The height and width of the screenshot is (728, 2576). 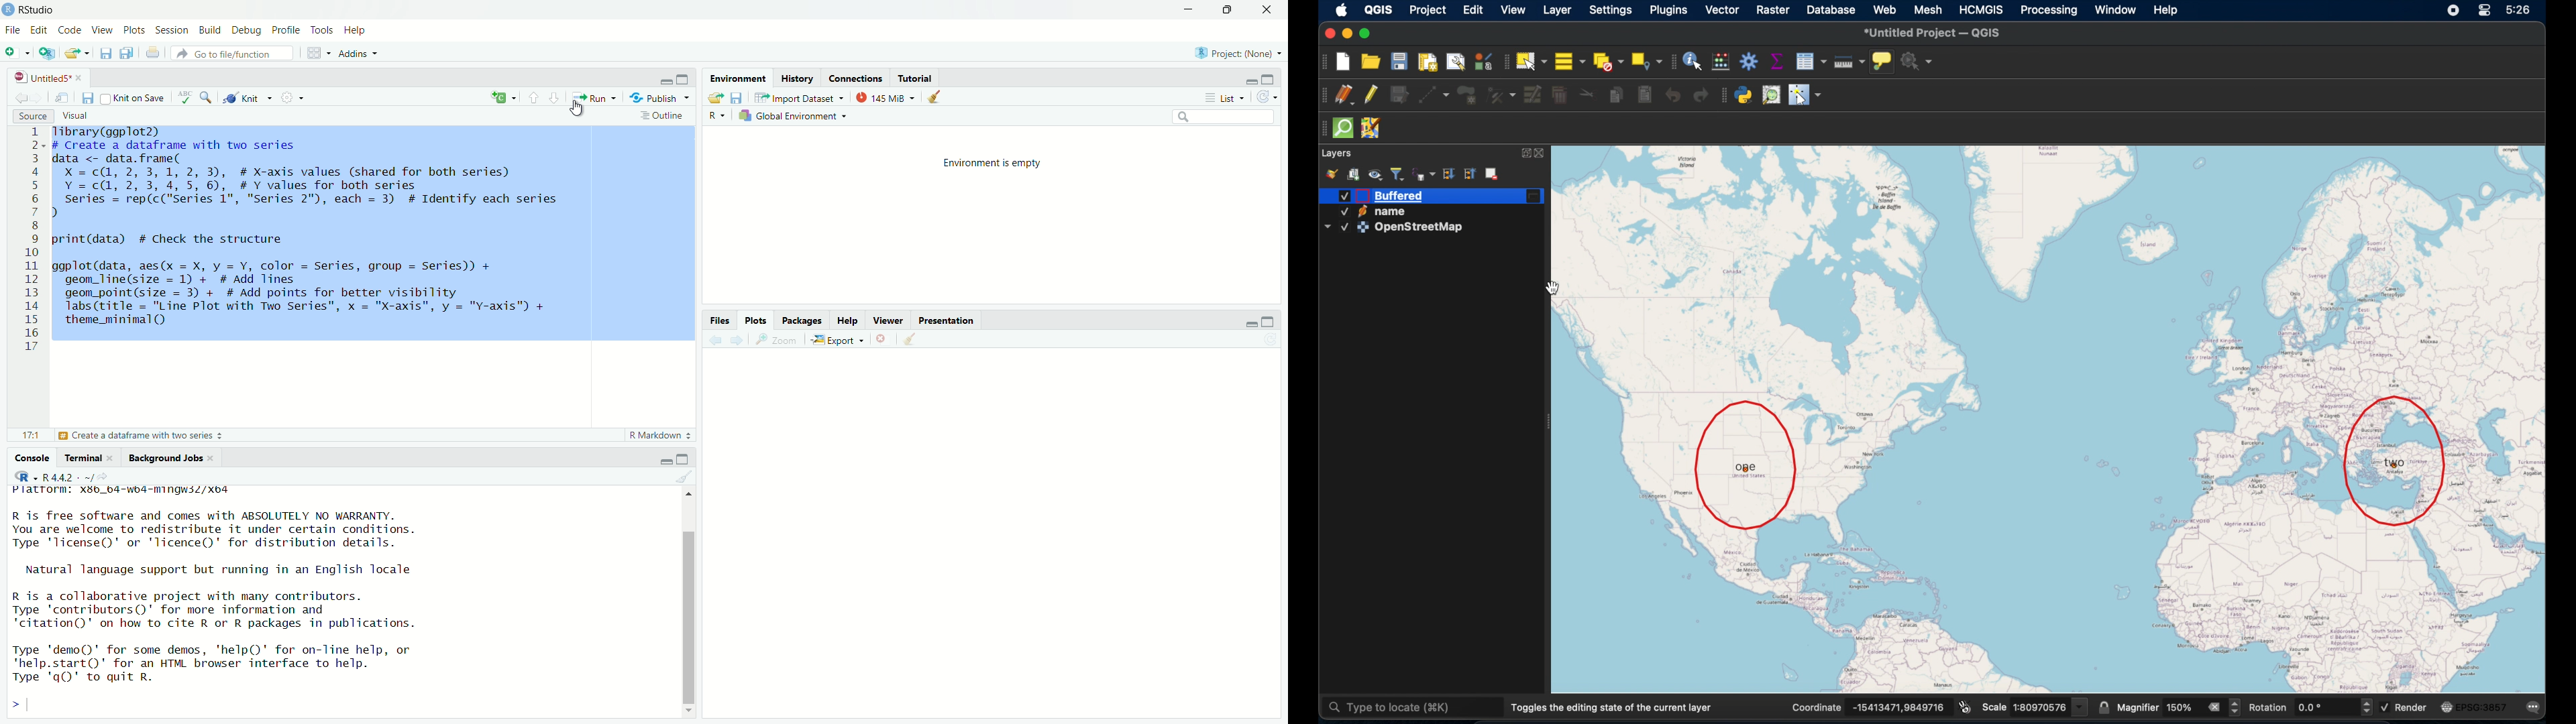 I want to click on Tibrary(ggplot2)
# Create a dataframe with two series
data <- data.frame(
X =c(@, 2, 3,1, 2, 3), # X-axis values (shared for both series)
Y =c(@, 2, 3, 4,5, 6), #Y values for both series
series = rep(c("series 1", "Series 2"), each = 3) # Identify each series
1
print(data) # Check the structure
ggplot(data, aes(x = X, y = Y, color = Series, group = Series)) +
geom_line(size = 1) + # Add lines
geom_point(size = 3) + # Add points for better visibility
Tabs (title = "Line Plot with Two Series", x = "X-axis", y = "Y-axis") +
theme_minimal(), so click(x=374, y=232).